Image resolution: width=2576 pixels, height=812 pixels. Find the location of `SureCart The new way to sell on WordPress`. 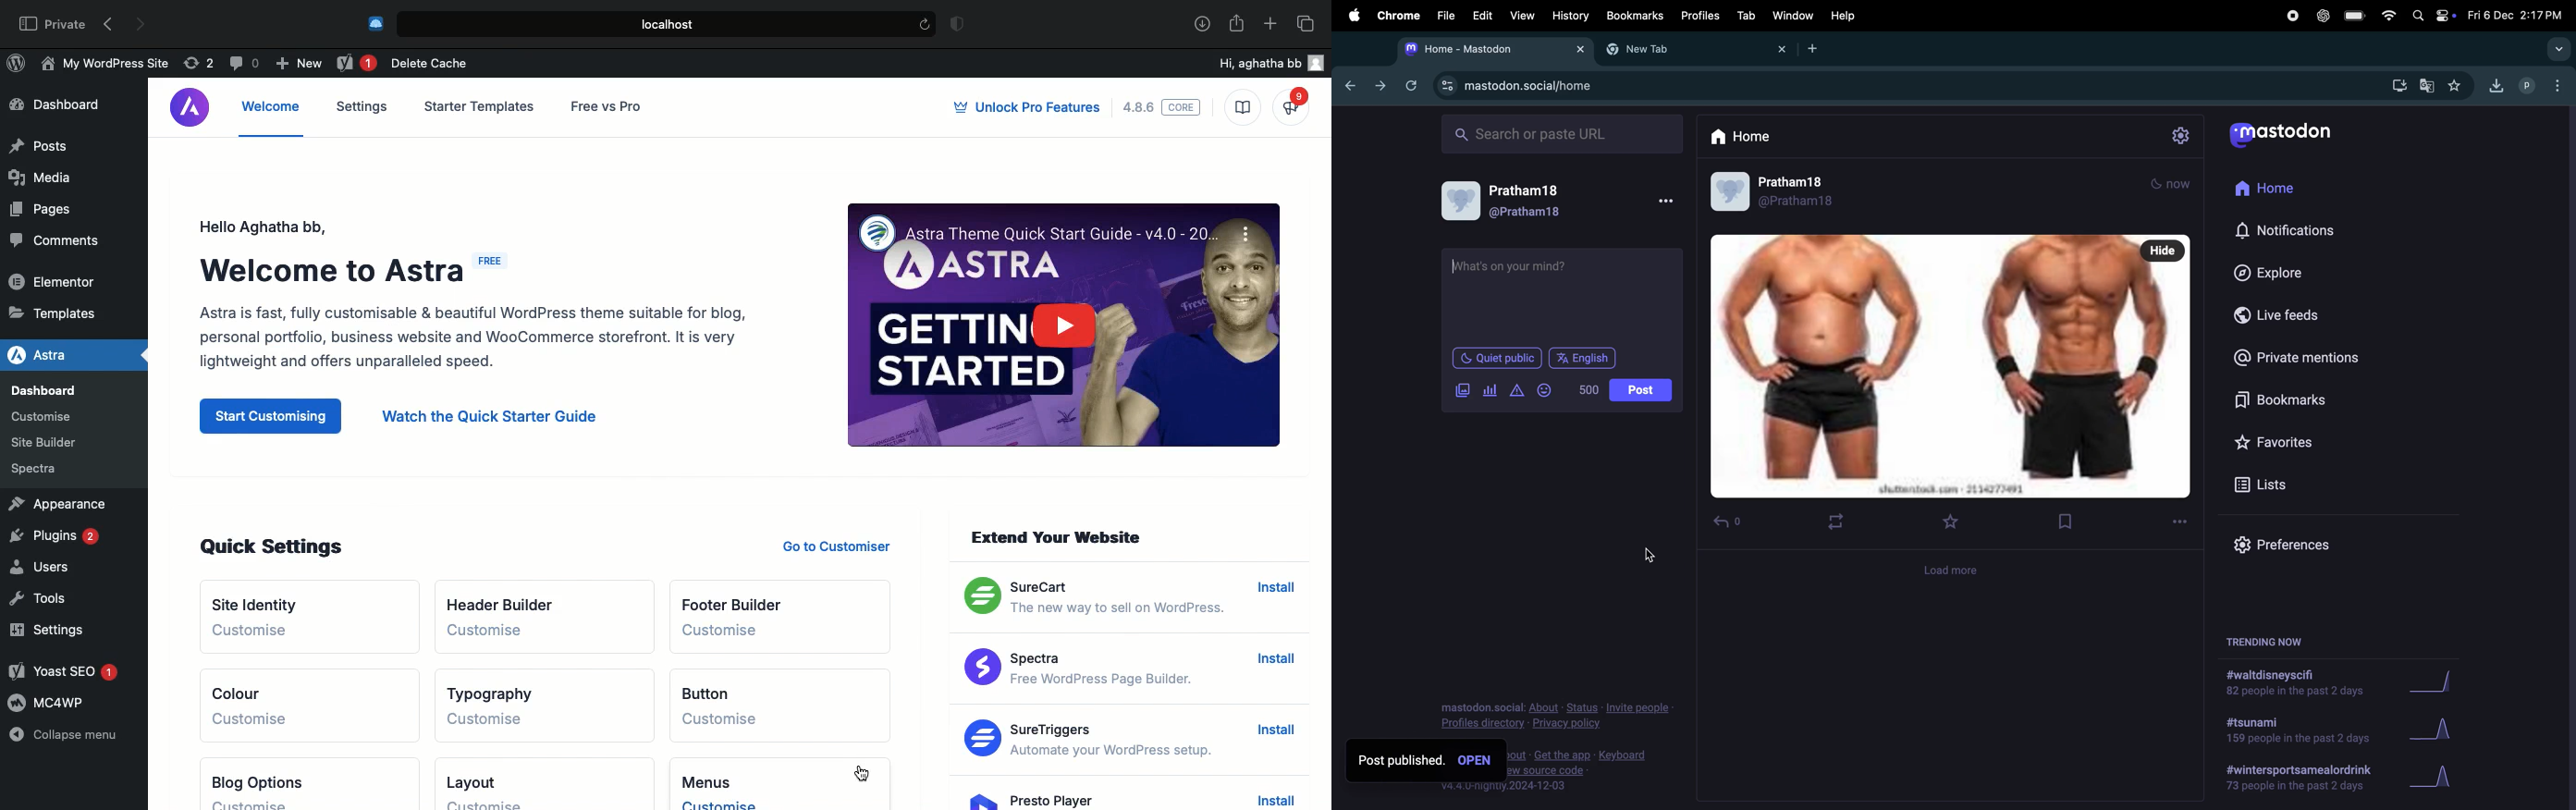

SureCart The new way to sell on WordPress is located at coordinates (1097, 592).